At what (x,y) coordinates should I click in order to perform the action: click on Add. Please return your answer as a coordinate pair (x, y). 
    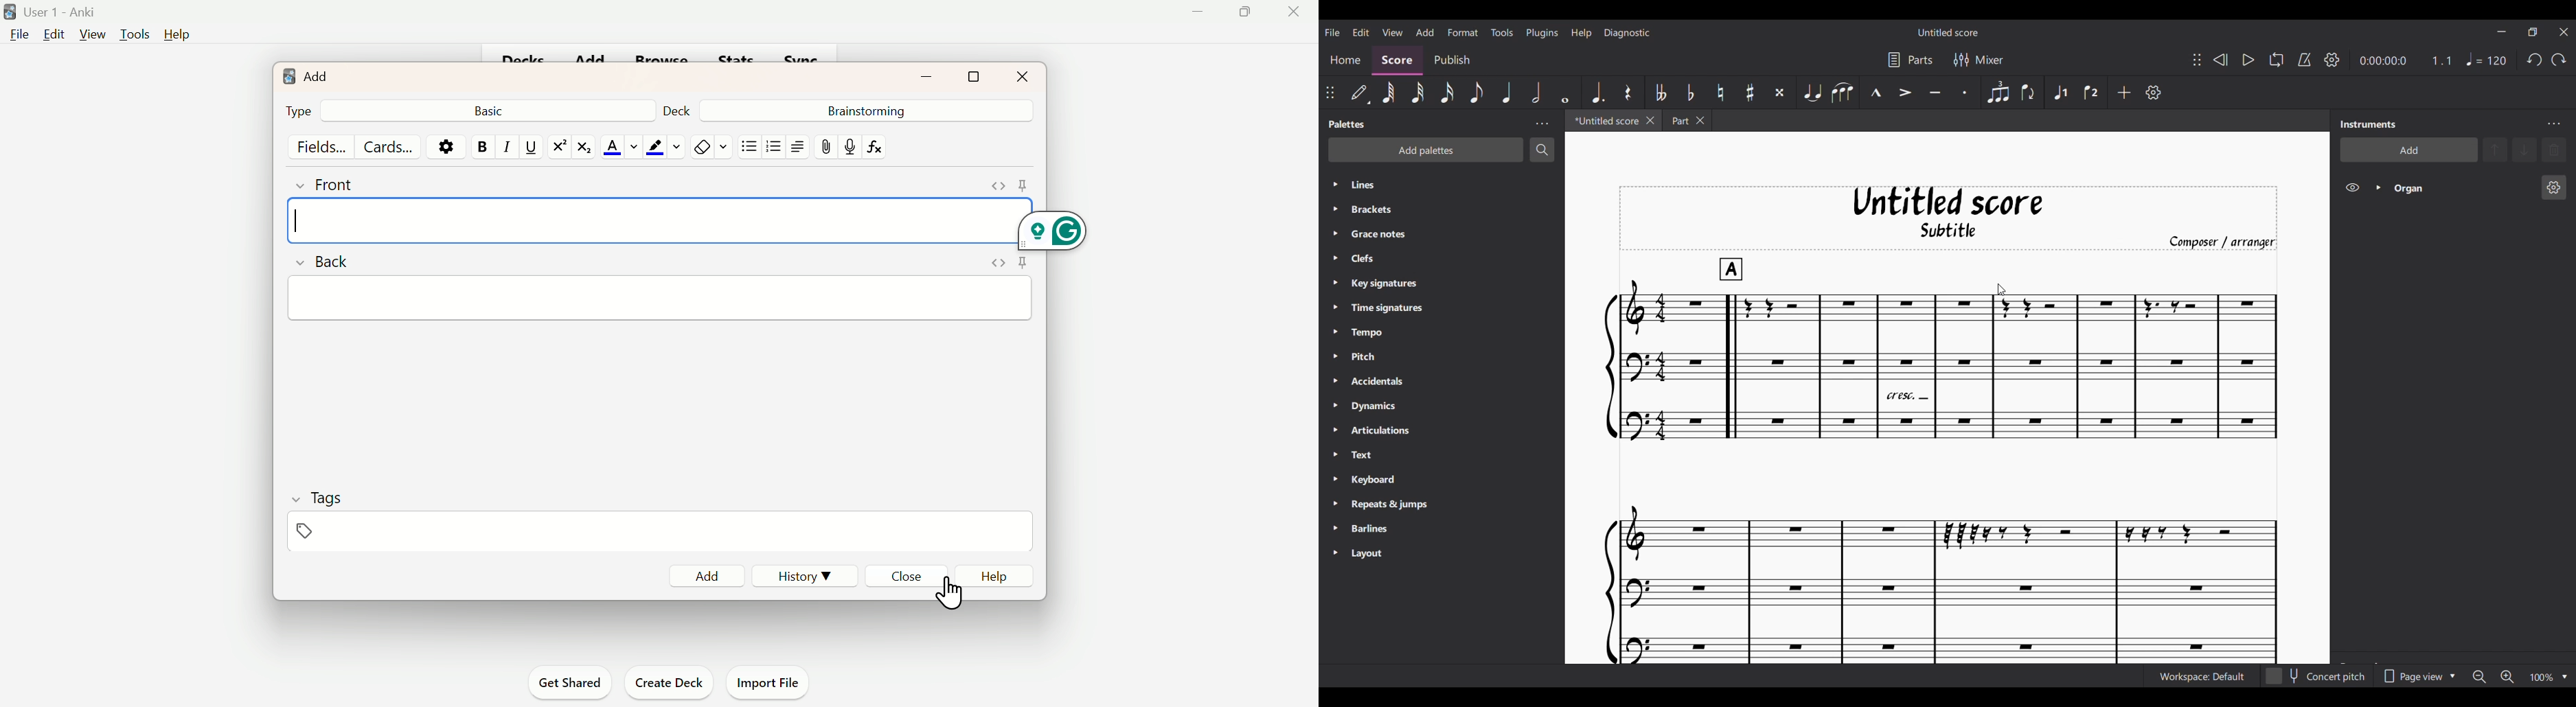
    Looking at the image, I should click on (707, 575).